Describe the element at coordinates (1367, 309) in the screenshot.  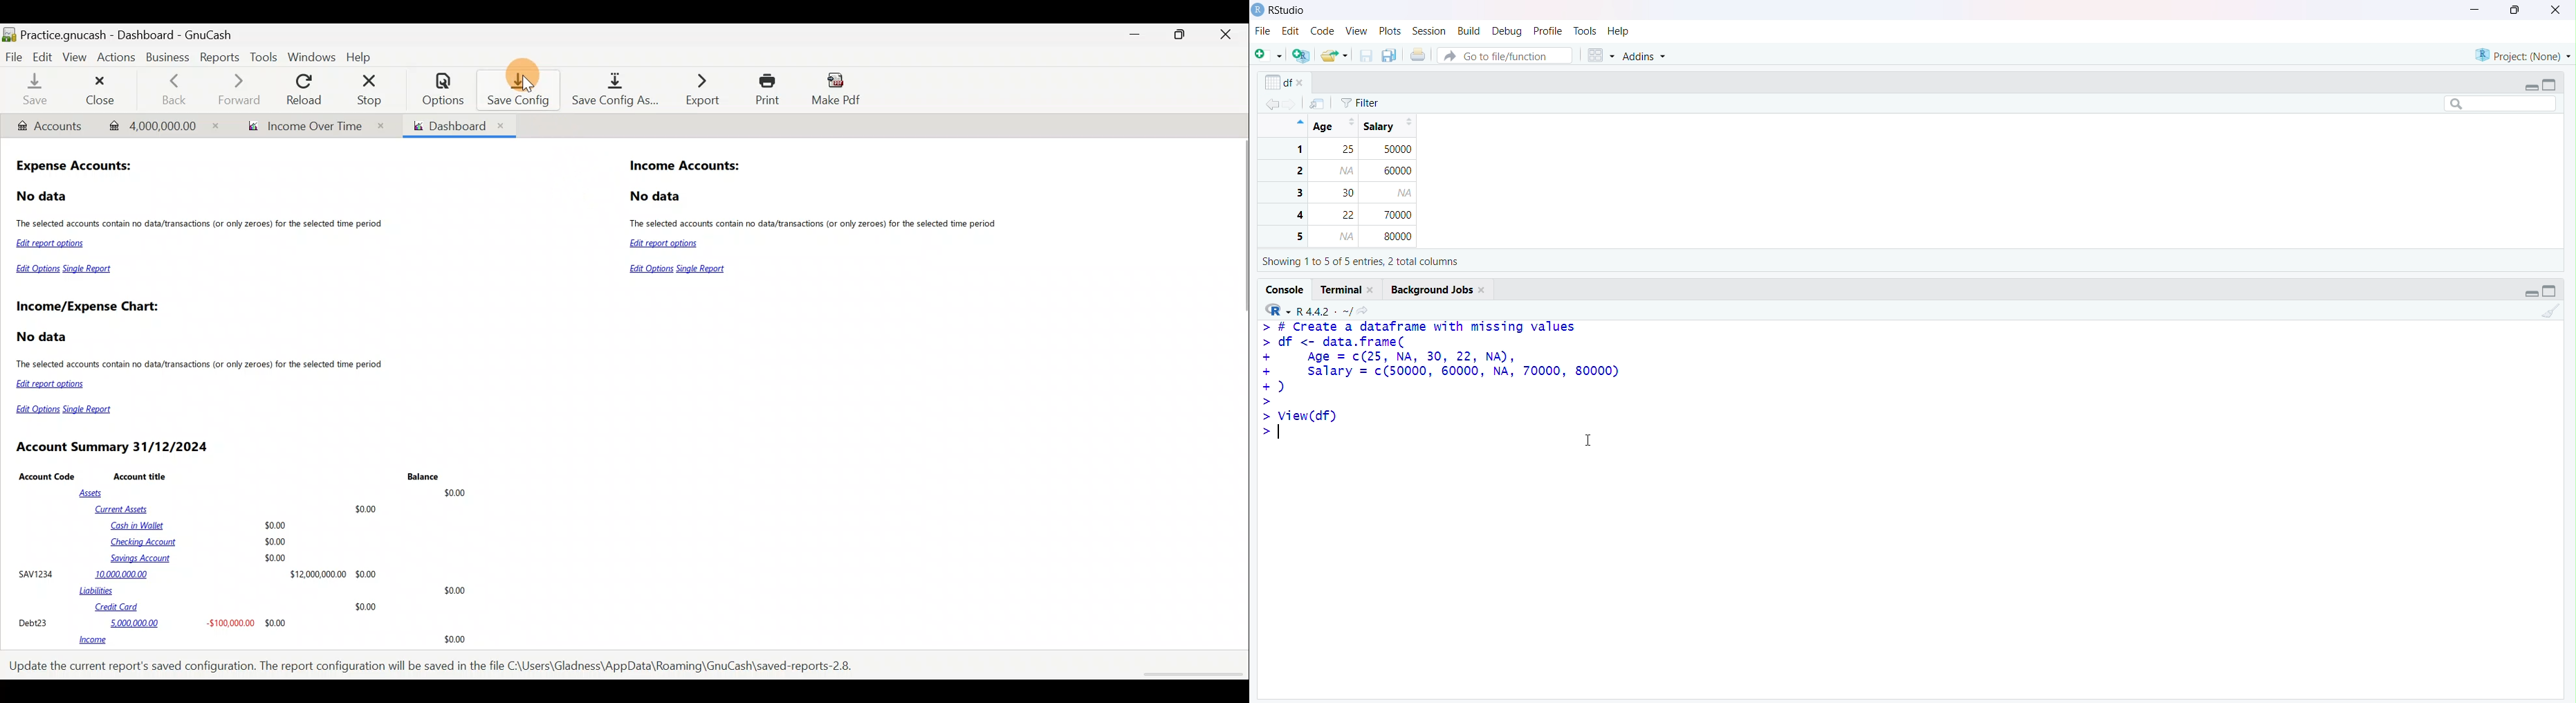
I see `View the current working directory` at that location.